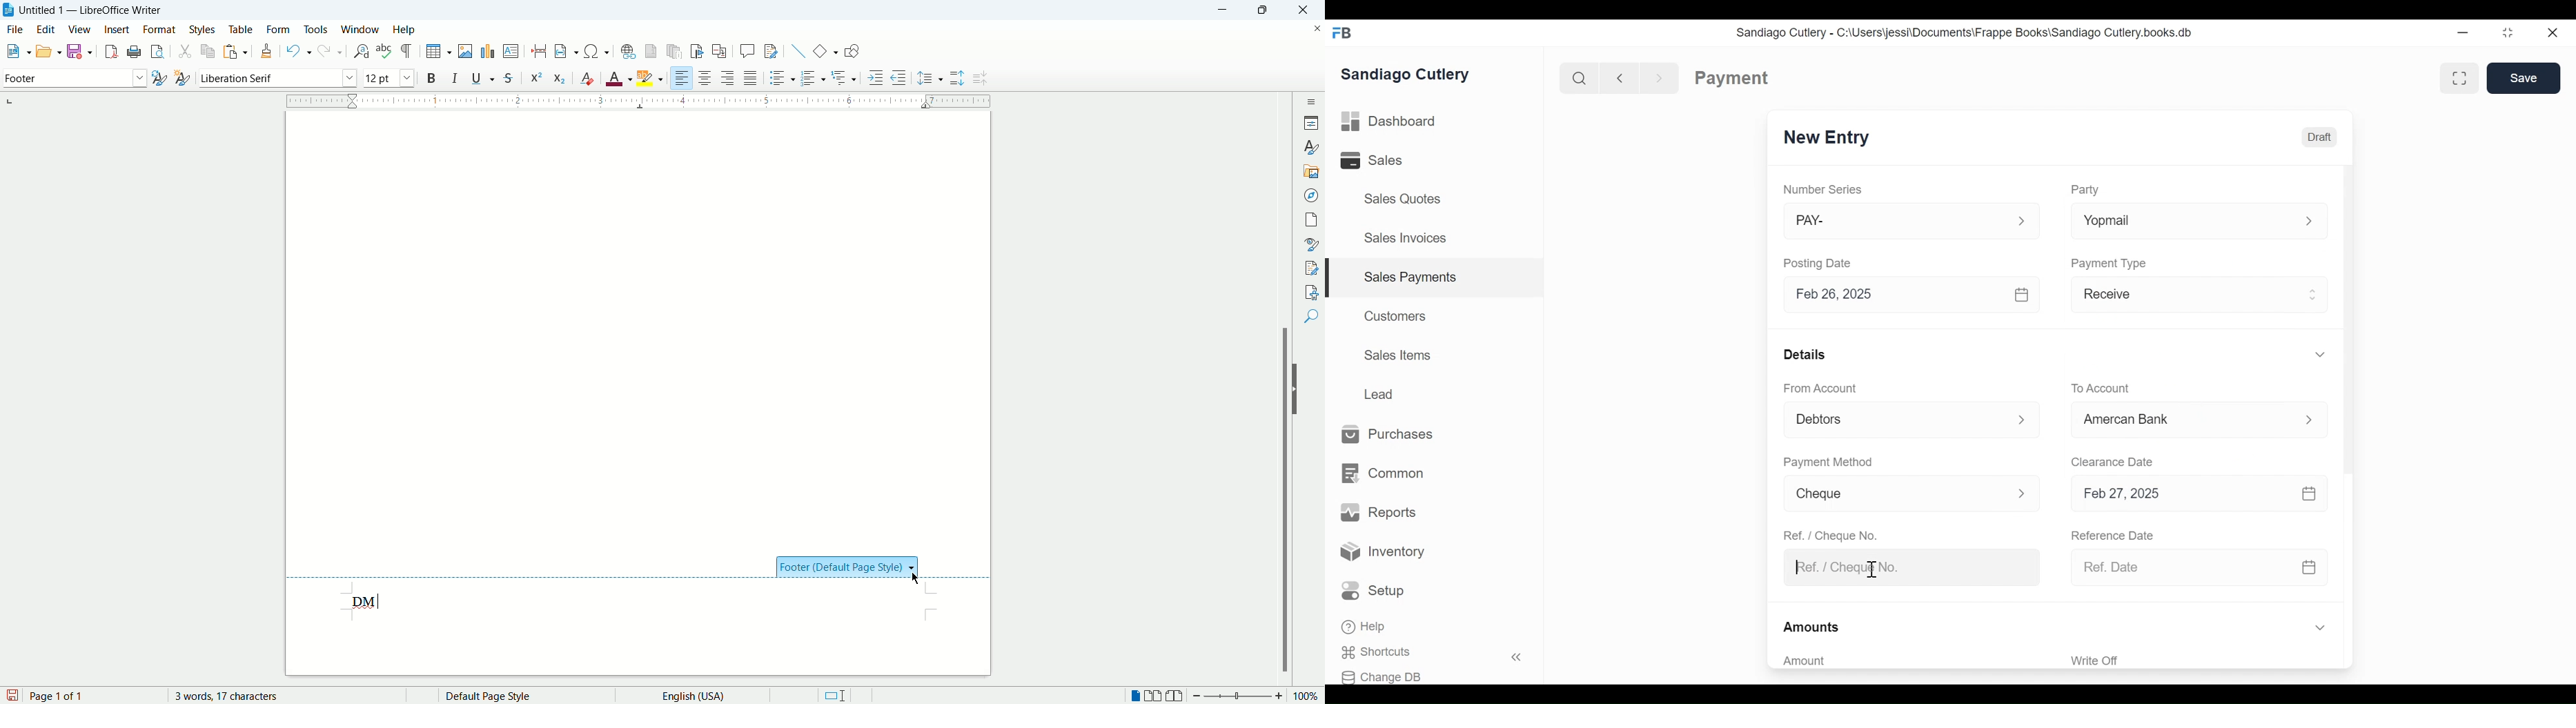 The image size is (2576, 728). Describe the element at coordinates (2100, 389) in the screenshot. I see `To Account` at that location.